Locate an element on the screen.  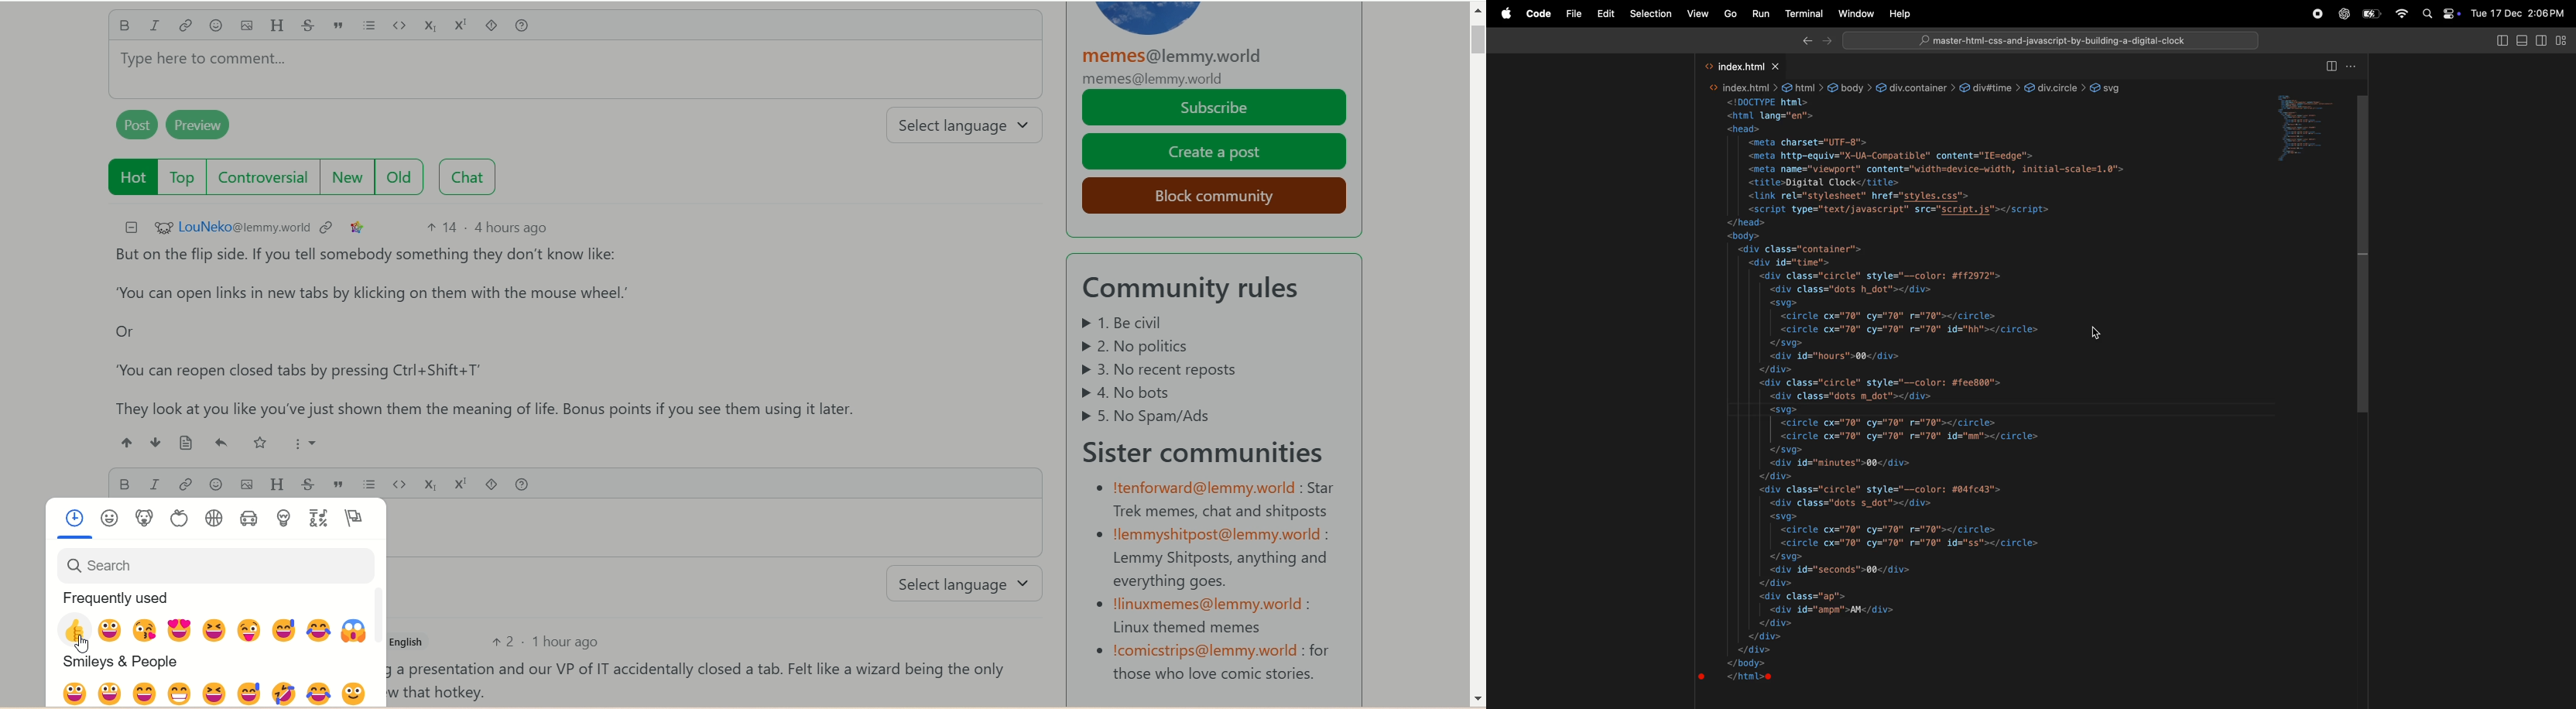
Control center is located at coordinates (2451, 14).